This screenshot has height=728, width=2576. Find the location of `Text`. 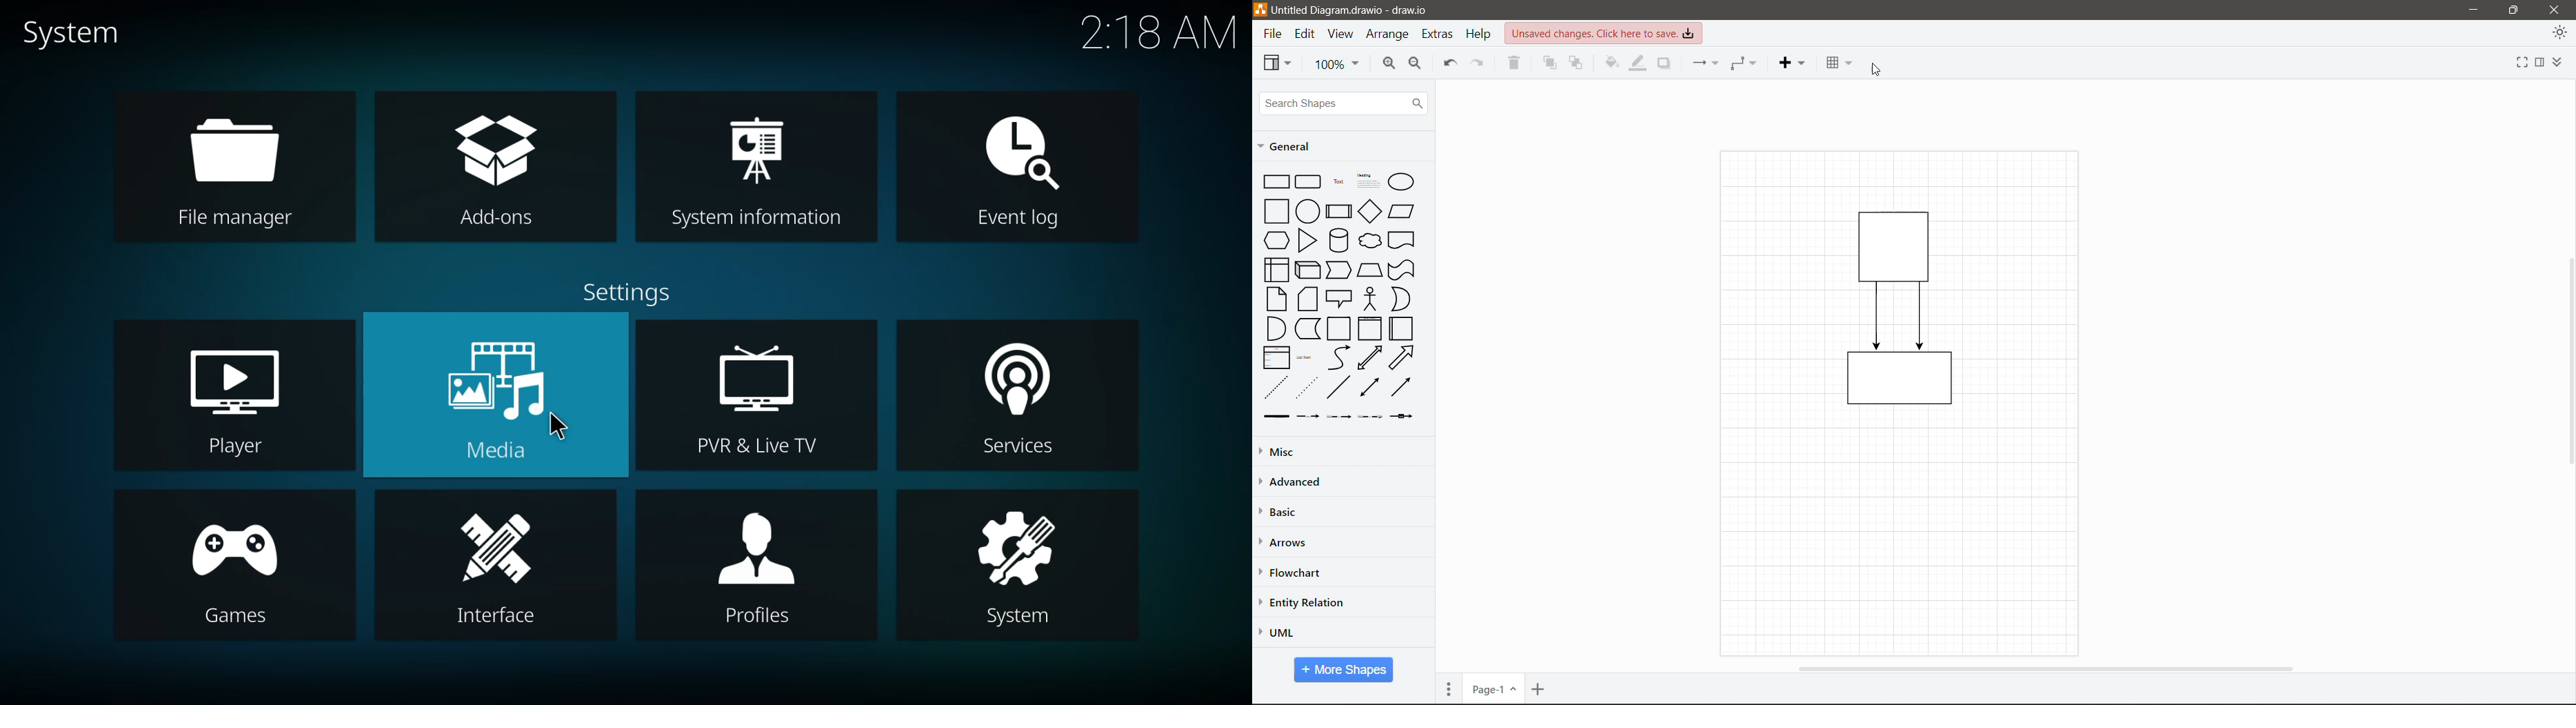

Text is located at coordinates (1338, 180).